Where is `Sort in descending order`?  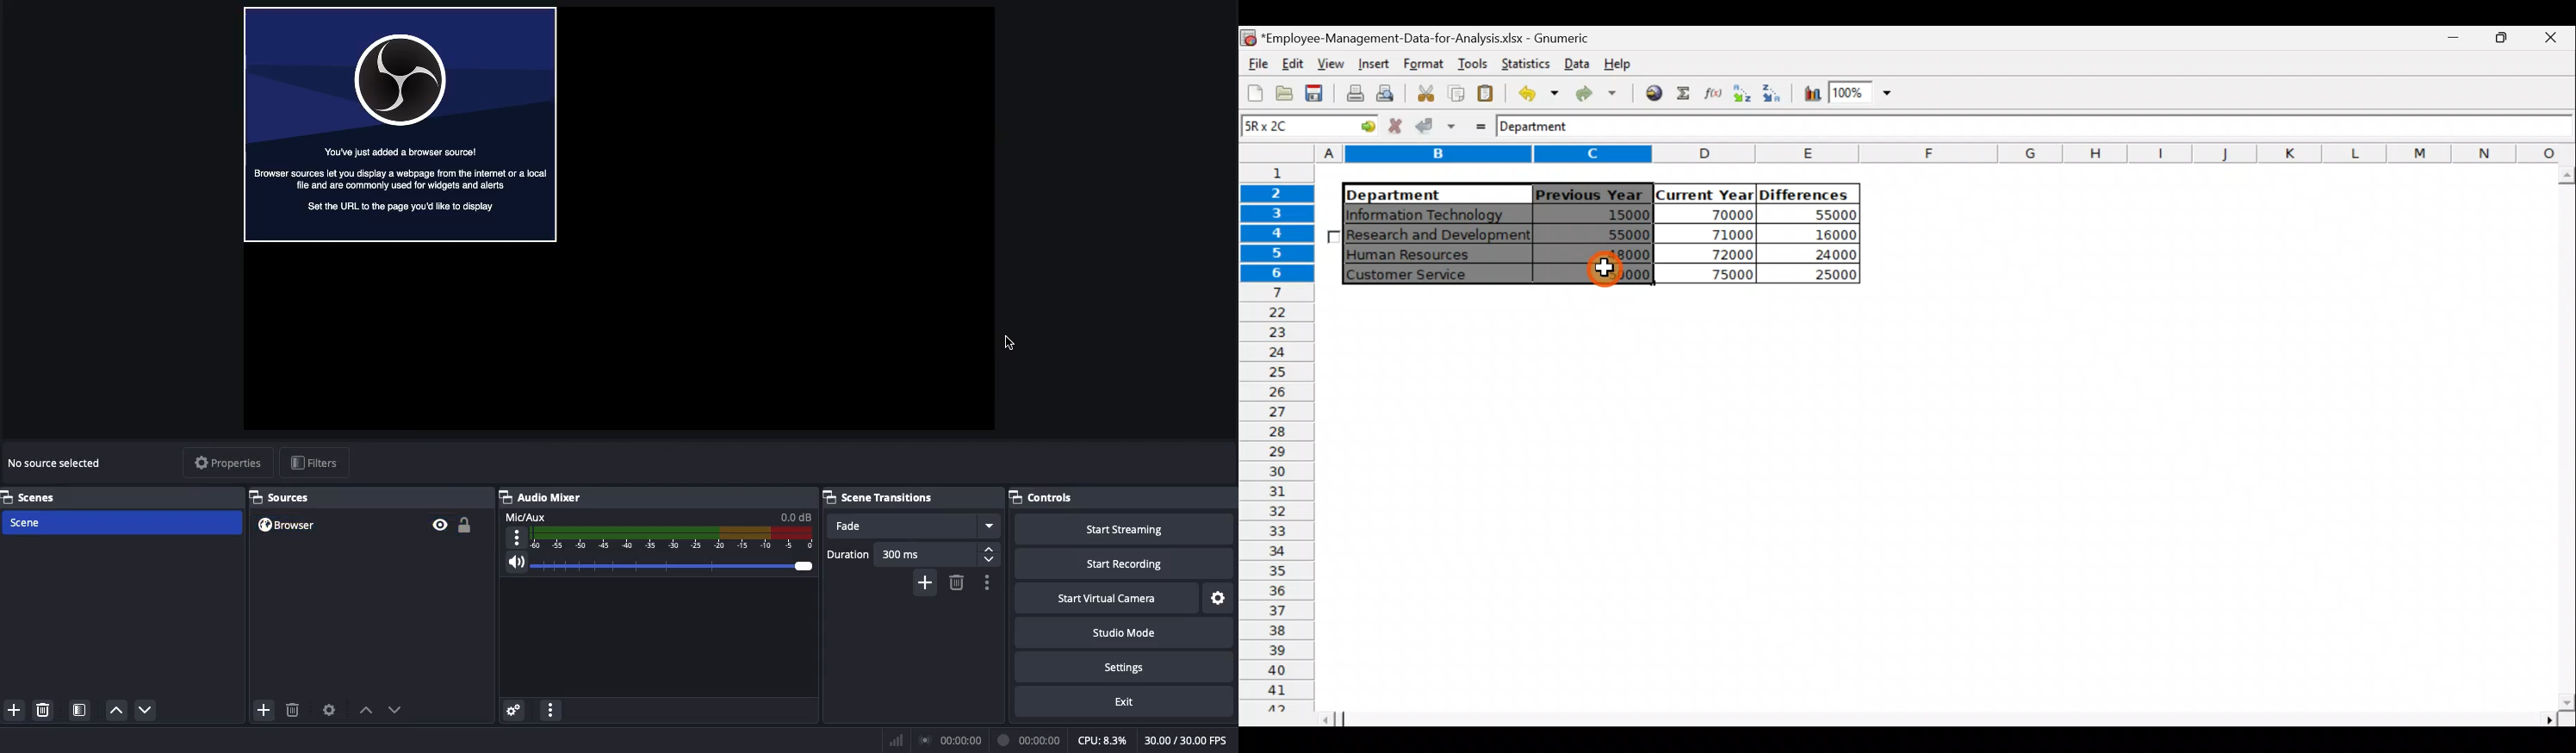 Sort in descending order is located at coordinates (1774, 93).